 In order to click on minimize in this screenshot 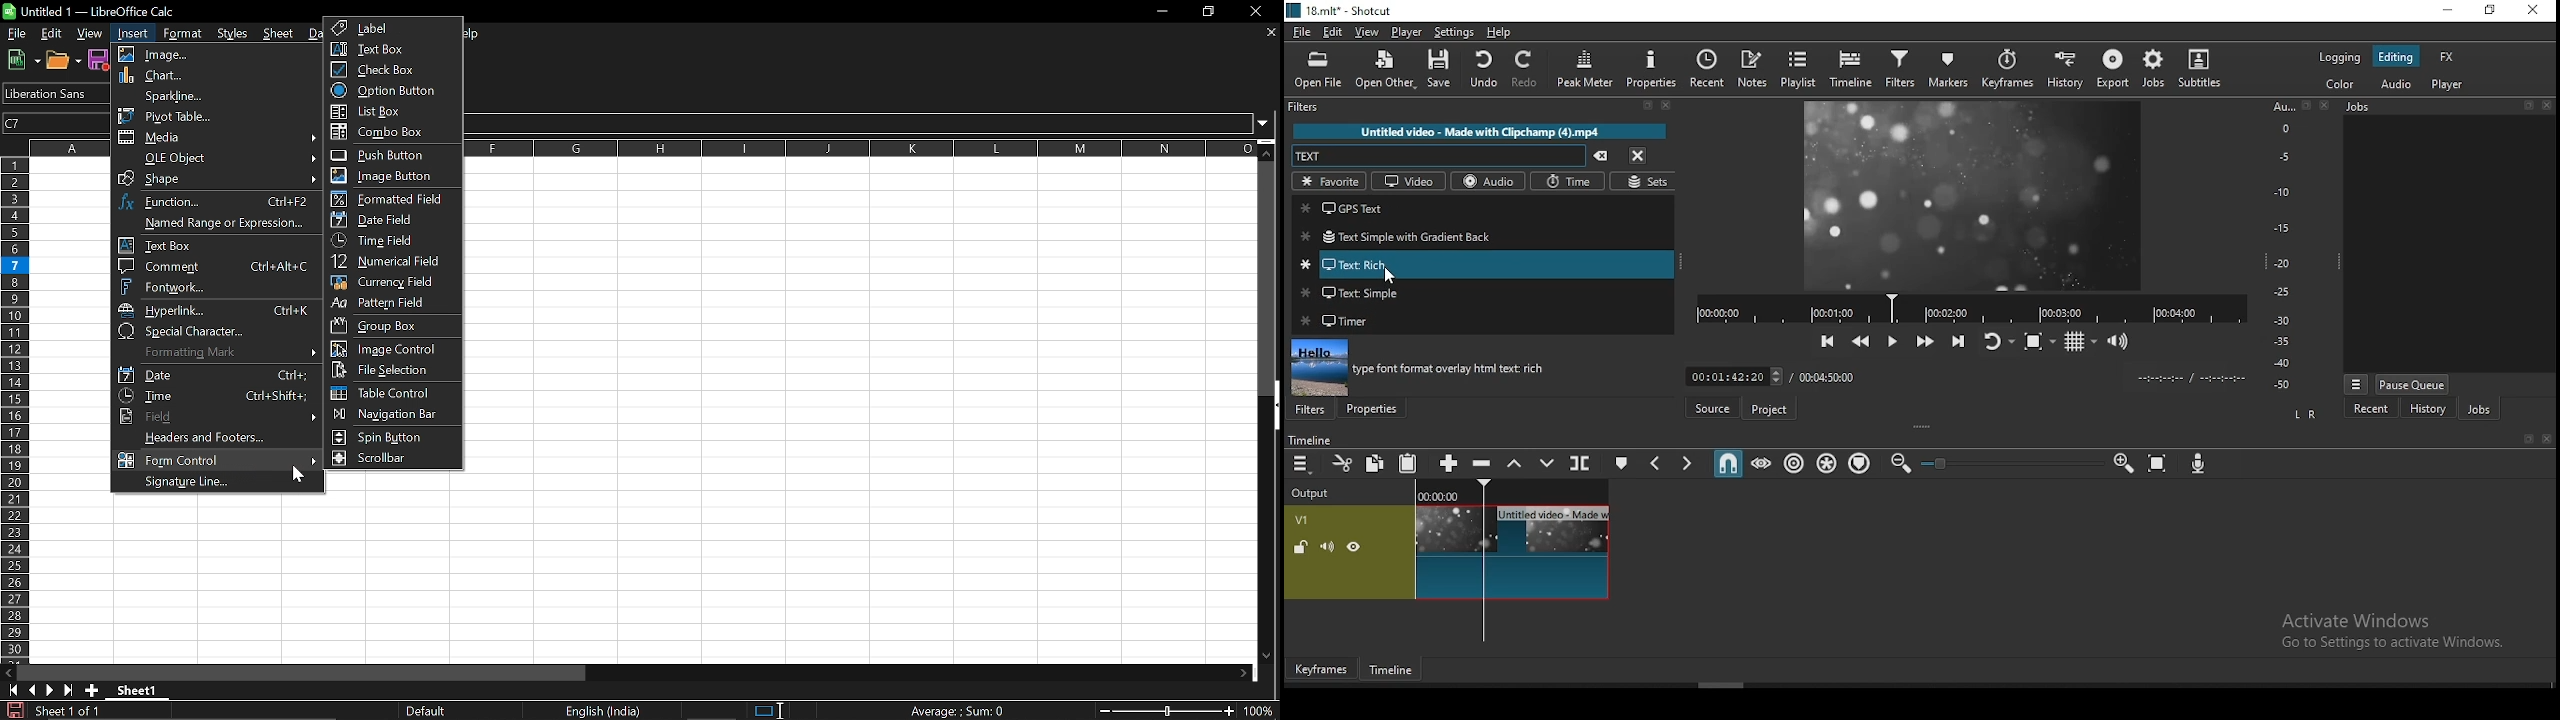, I will do `click(2451, 9)`.